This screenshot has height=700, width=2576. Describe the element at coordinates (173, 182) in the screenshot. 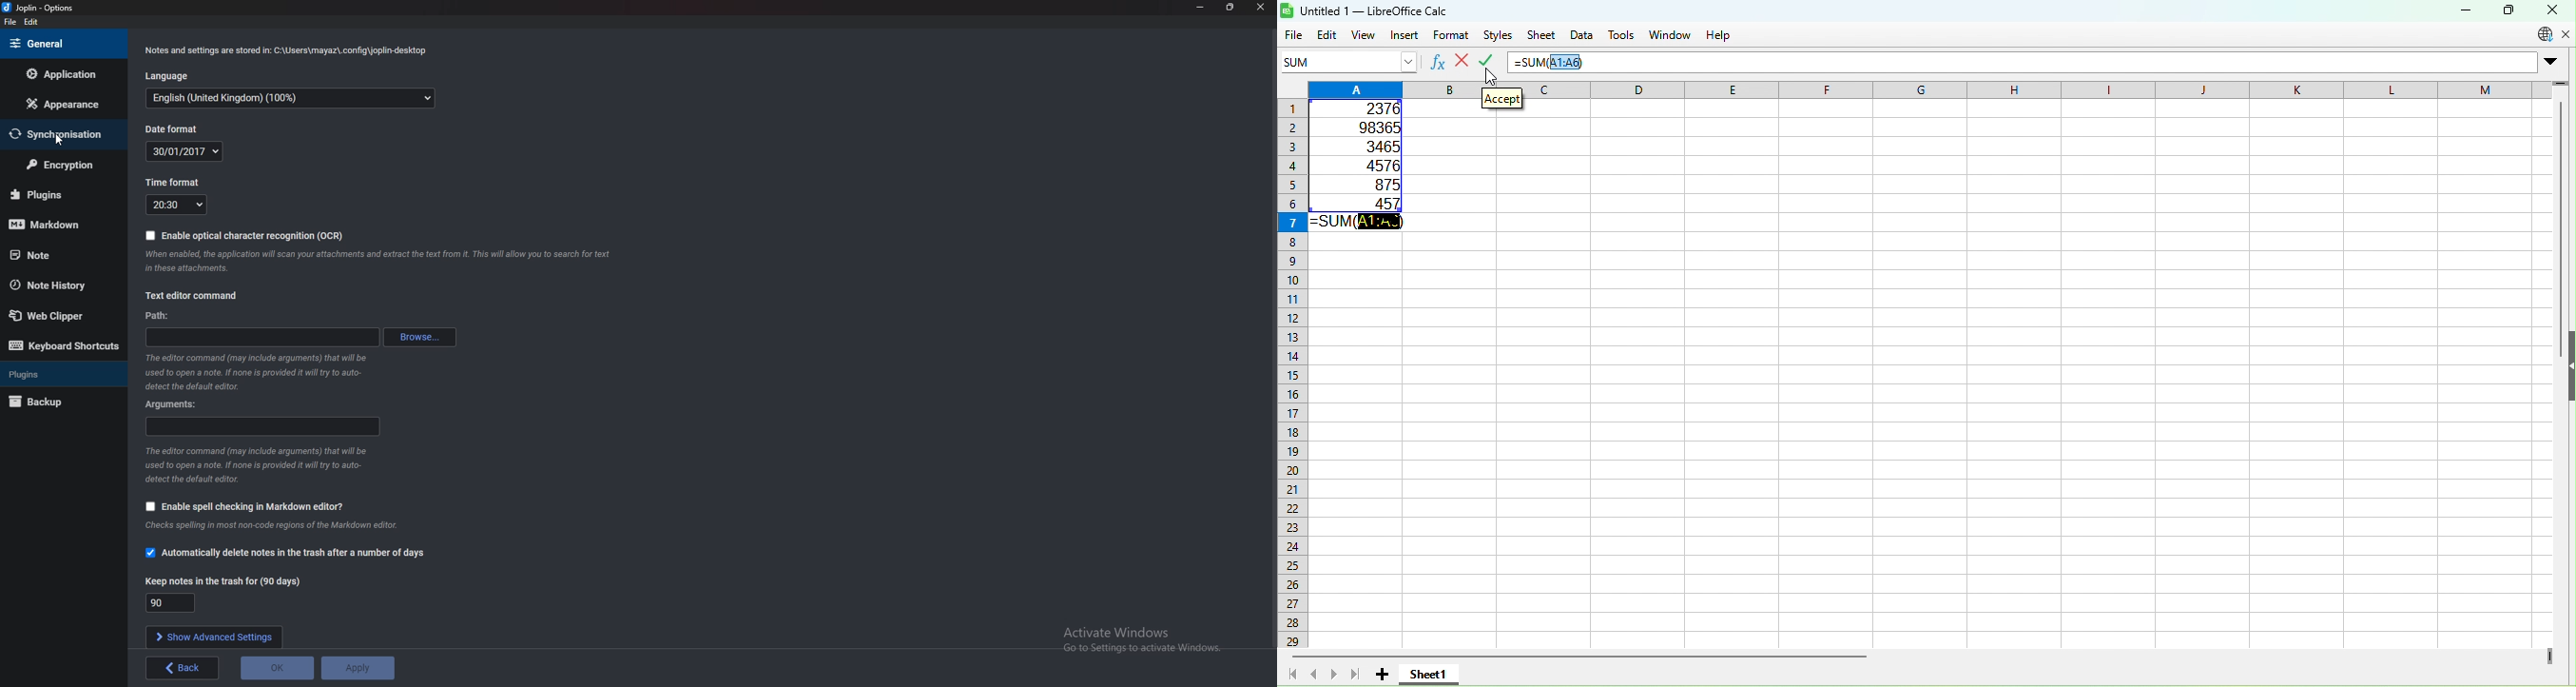

I see `Time format` at that location.